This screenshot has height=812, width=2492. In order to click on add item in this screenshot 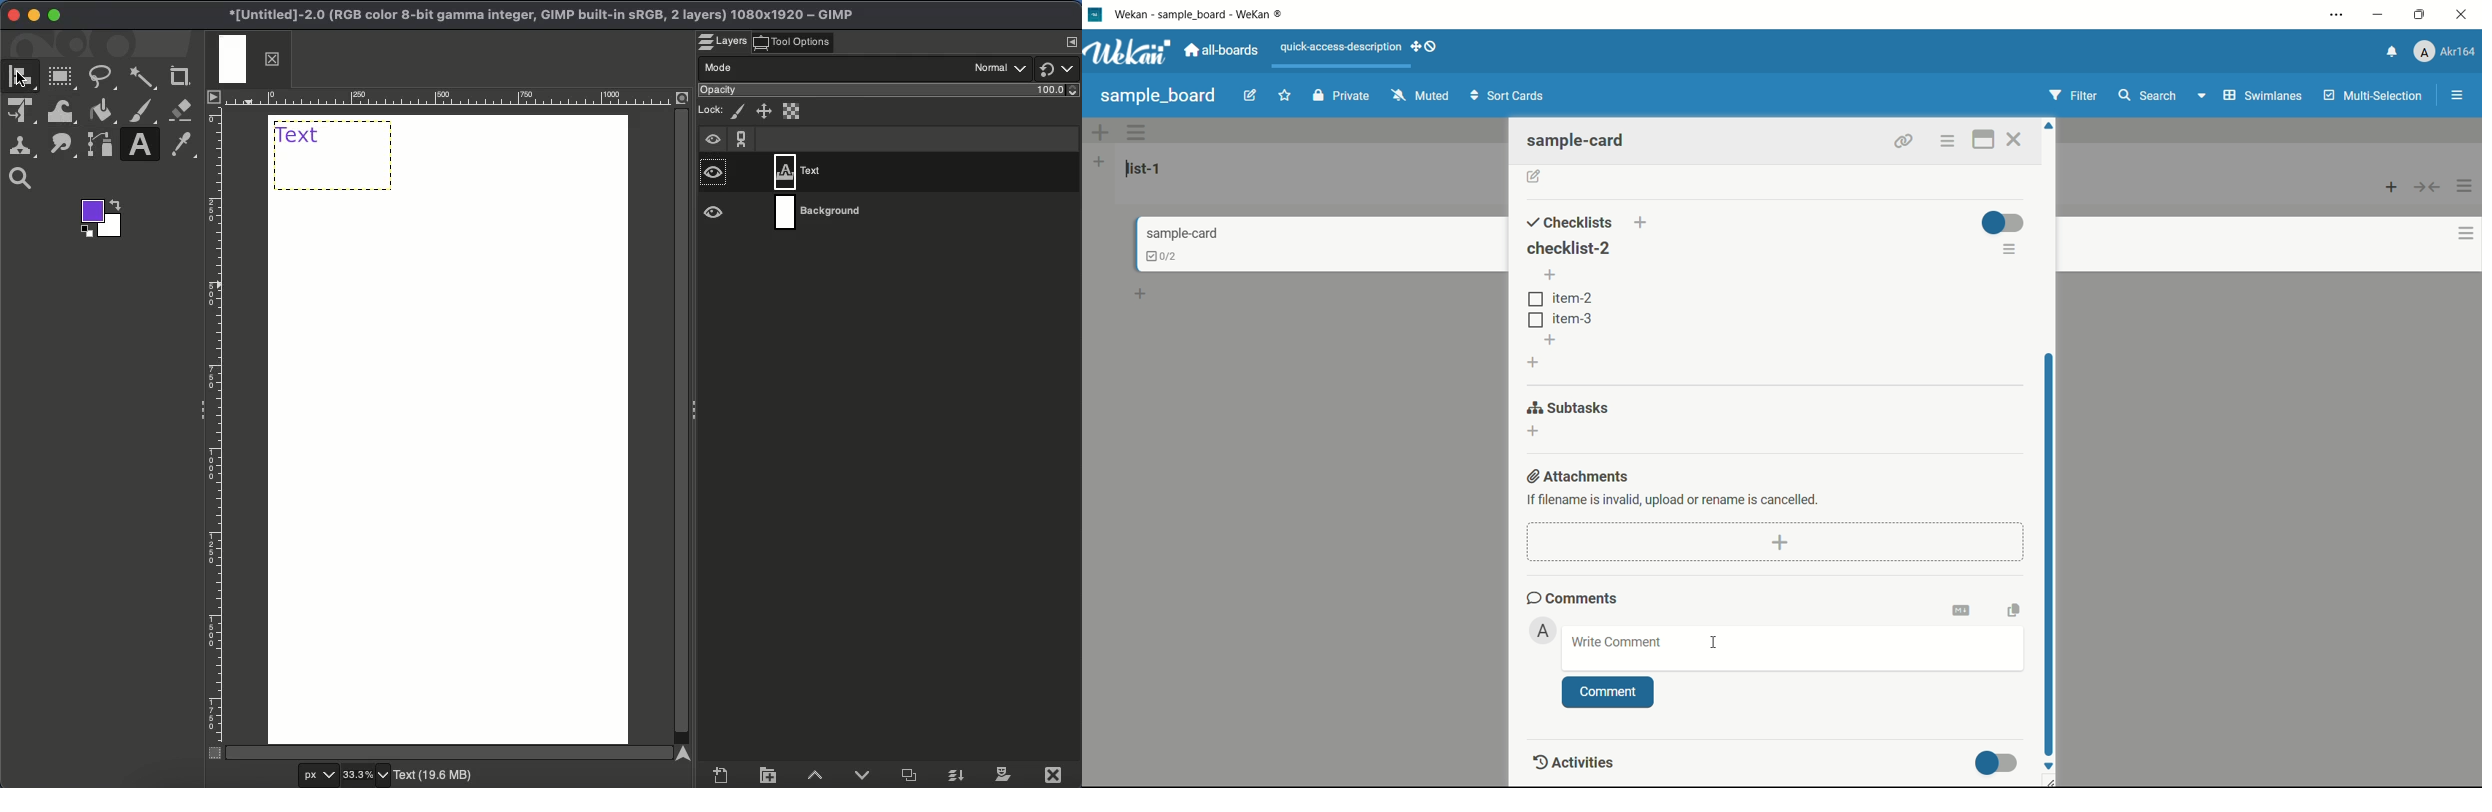, I will do `click(1552, 339)`.